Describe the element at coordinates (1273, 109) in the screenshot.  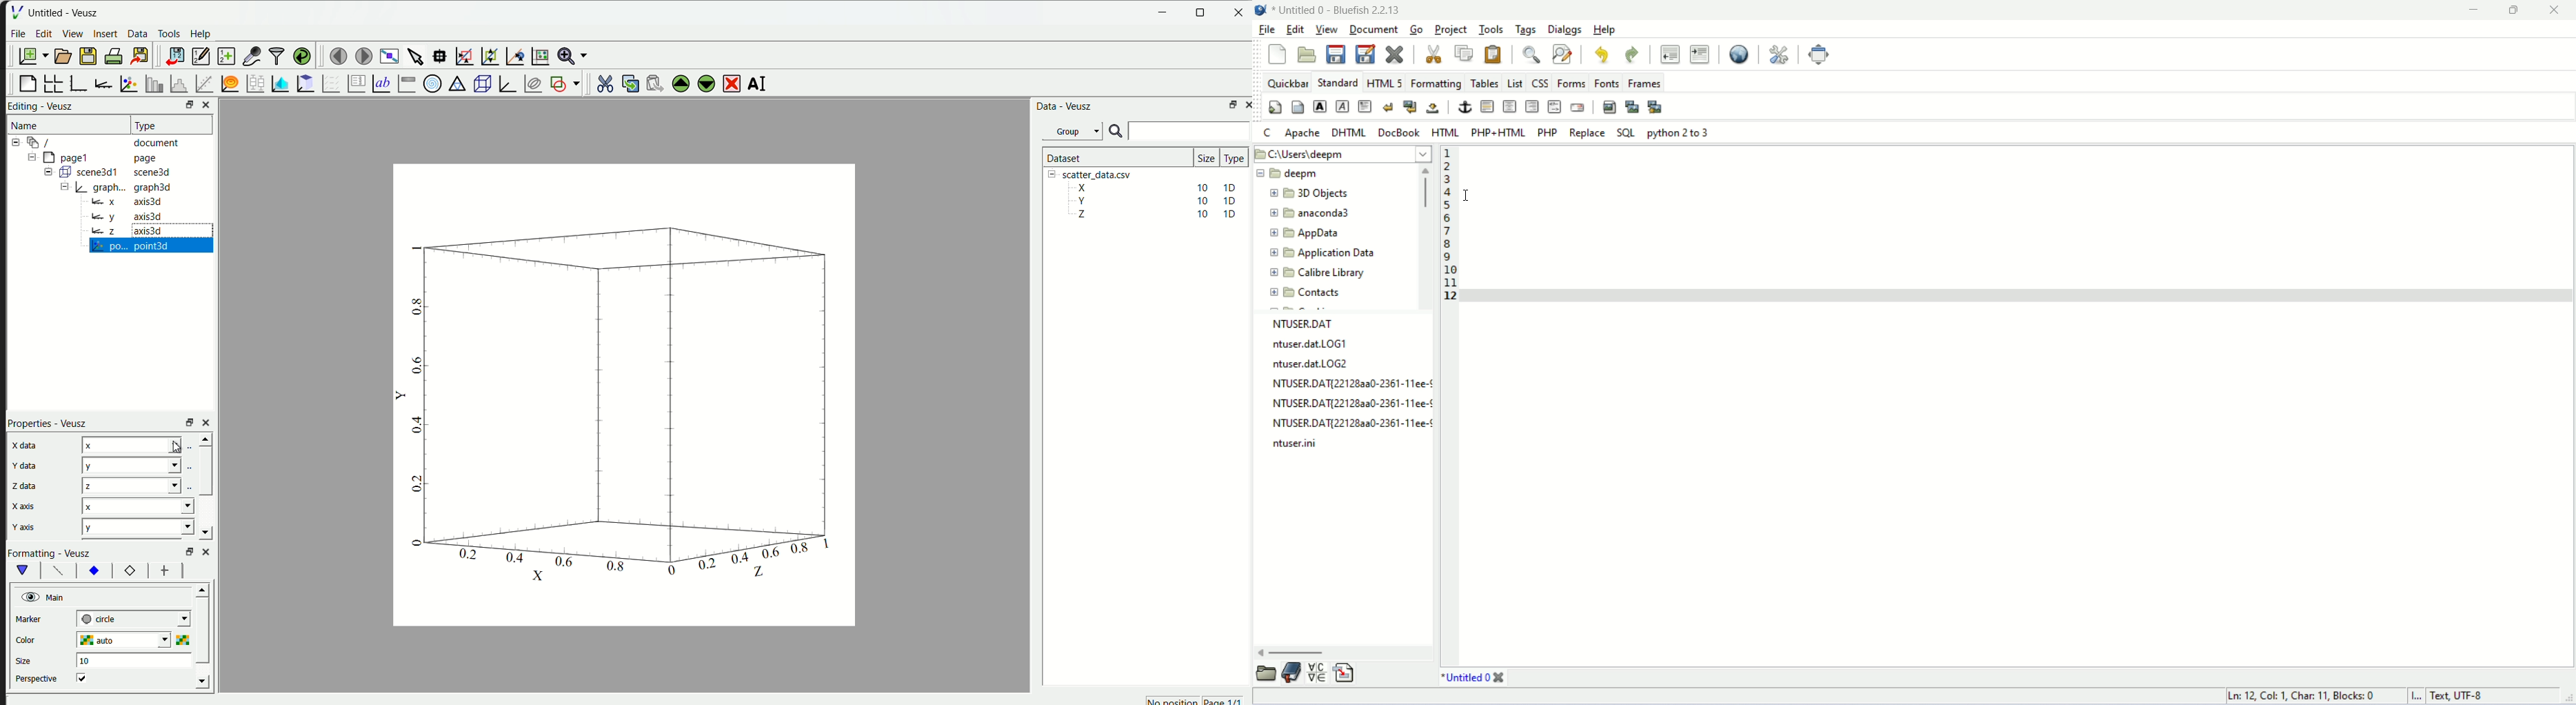
I see `quickstart` at that location.